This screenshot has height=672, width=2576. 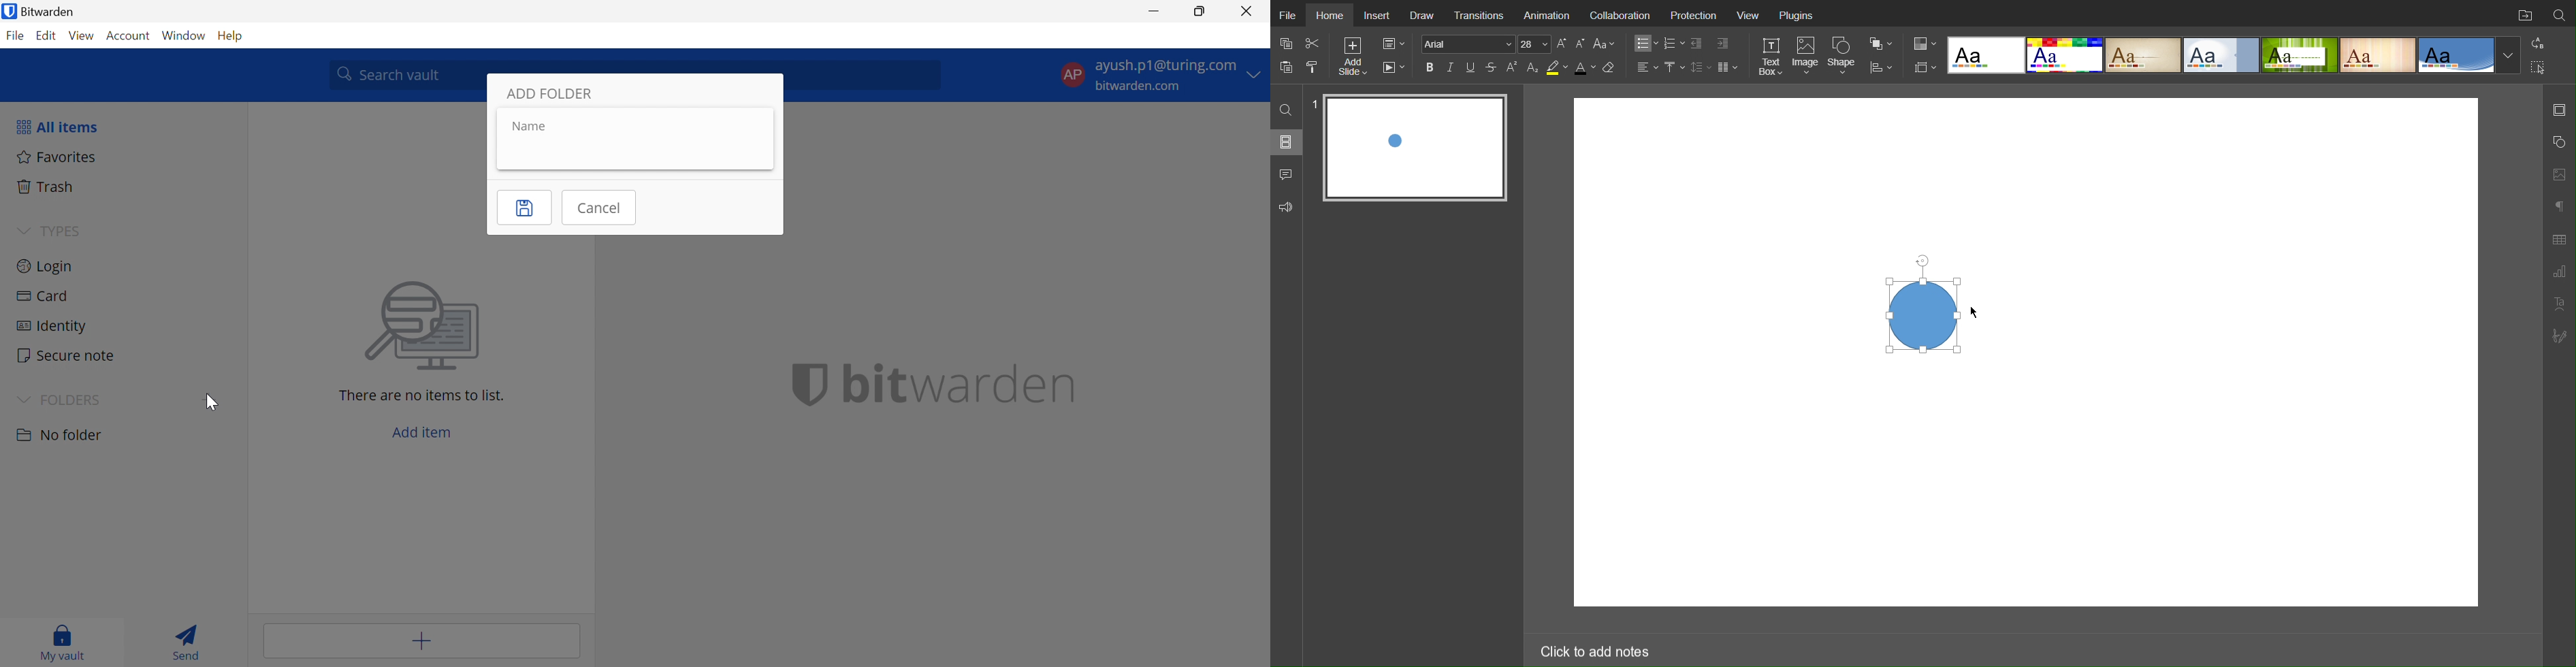 I want to click on Paragraph Settings, so click(x=2559, y=272).